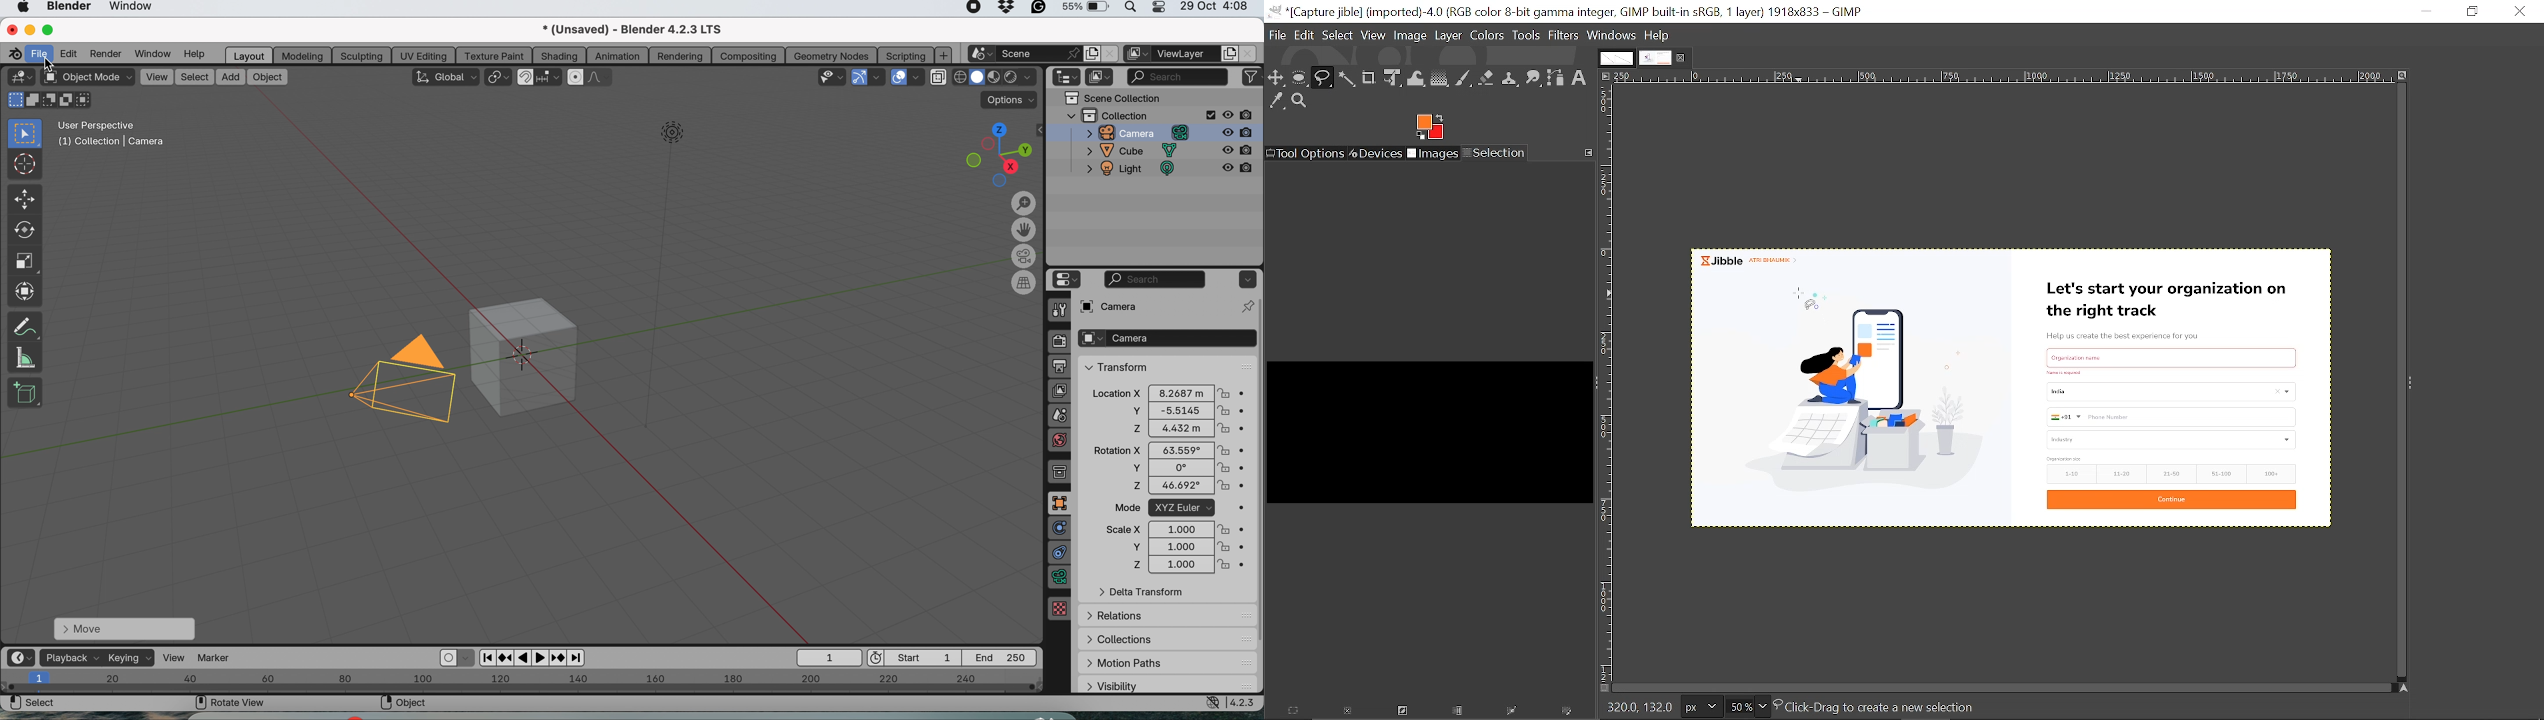 This screenshot has width=2548, height=728. Describe the element at coordinates (1459, 712) in the screenshot. I see `Save the selection to a channel` at that location.